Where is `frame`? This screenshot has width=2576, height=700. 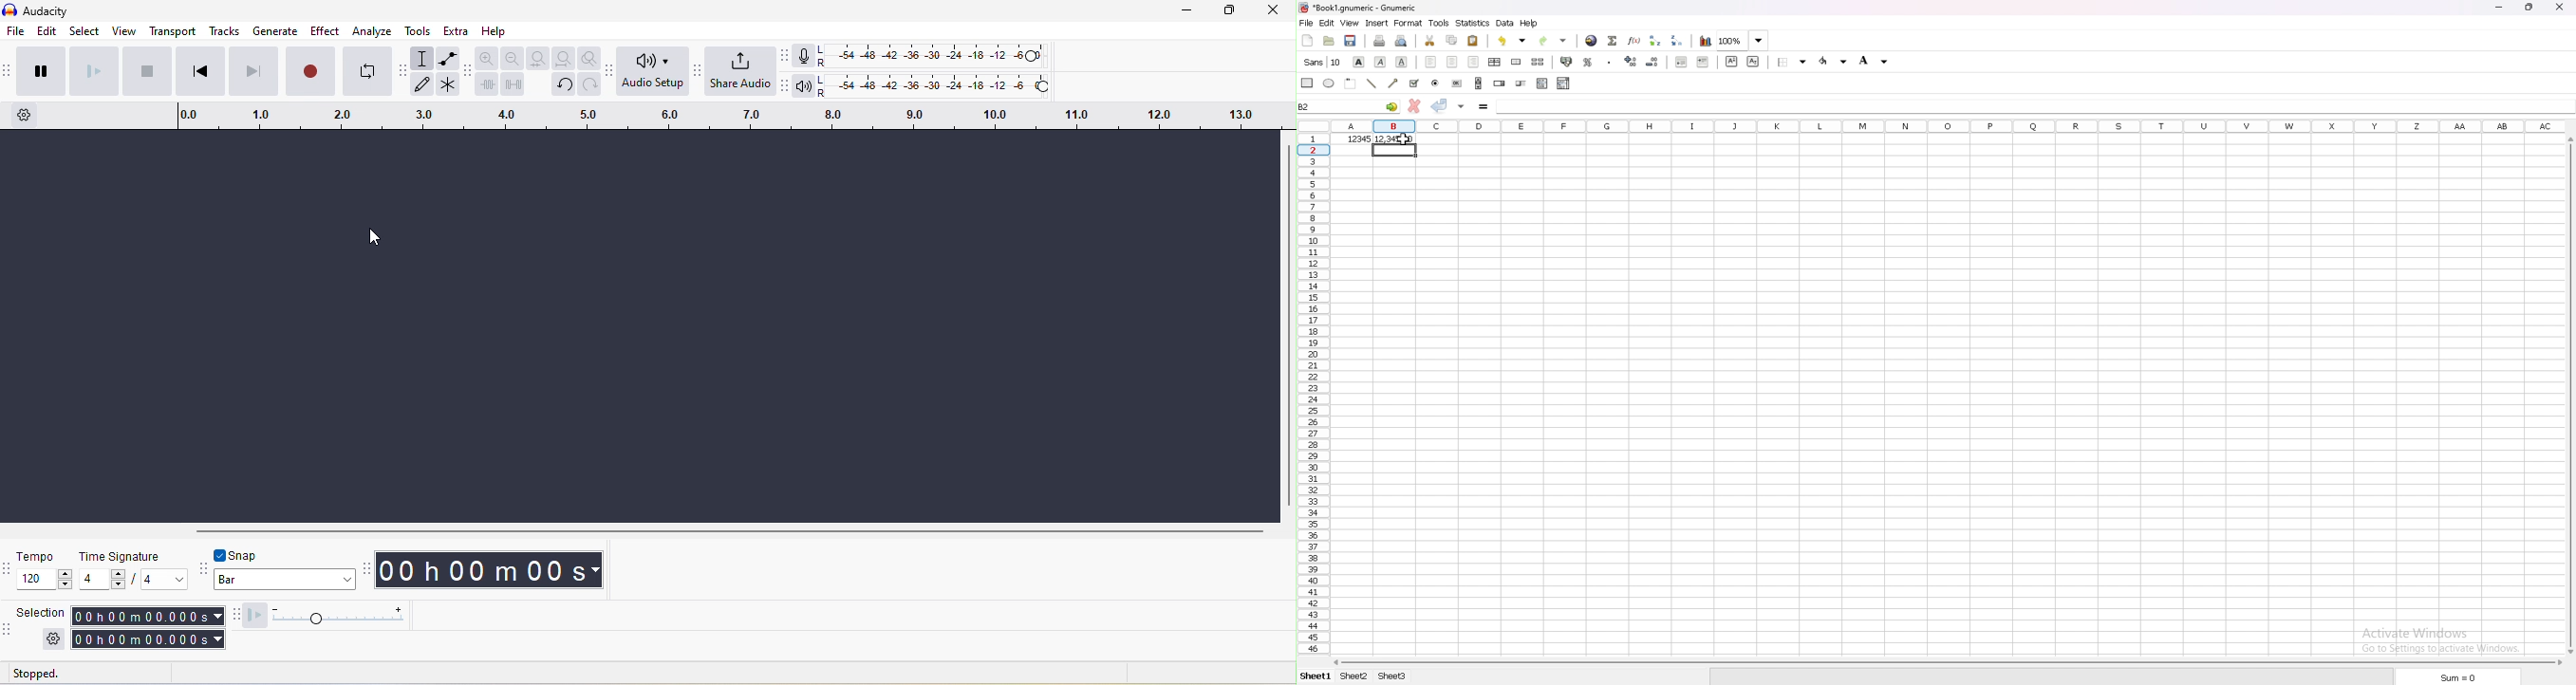
frame is located at coordinates (1351, 84).